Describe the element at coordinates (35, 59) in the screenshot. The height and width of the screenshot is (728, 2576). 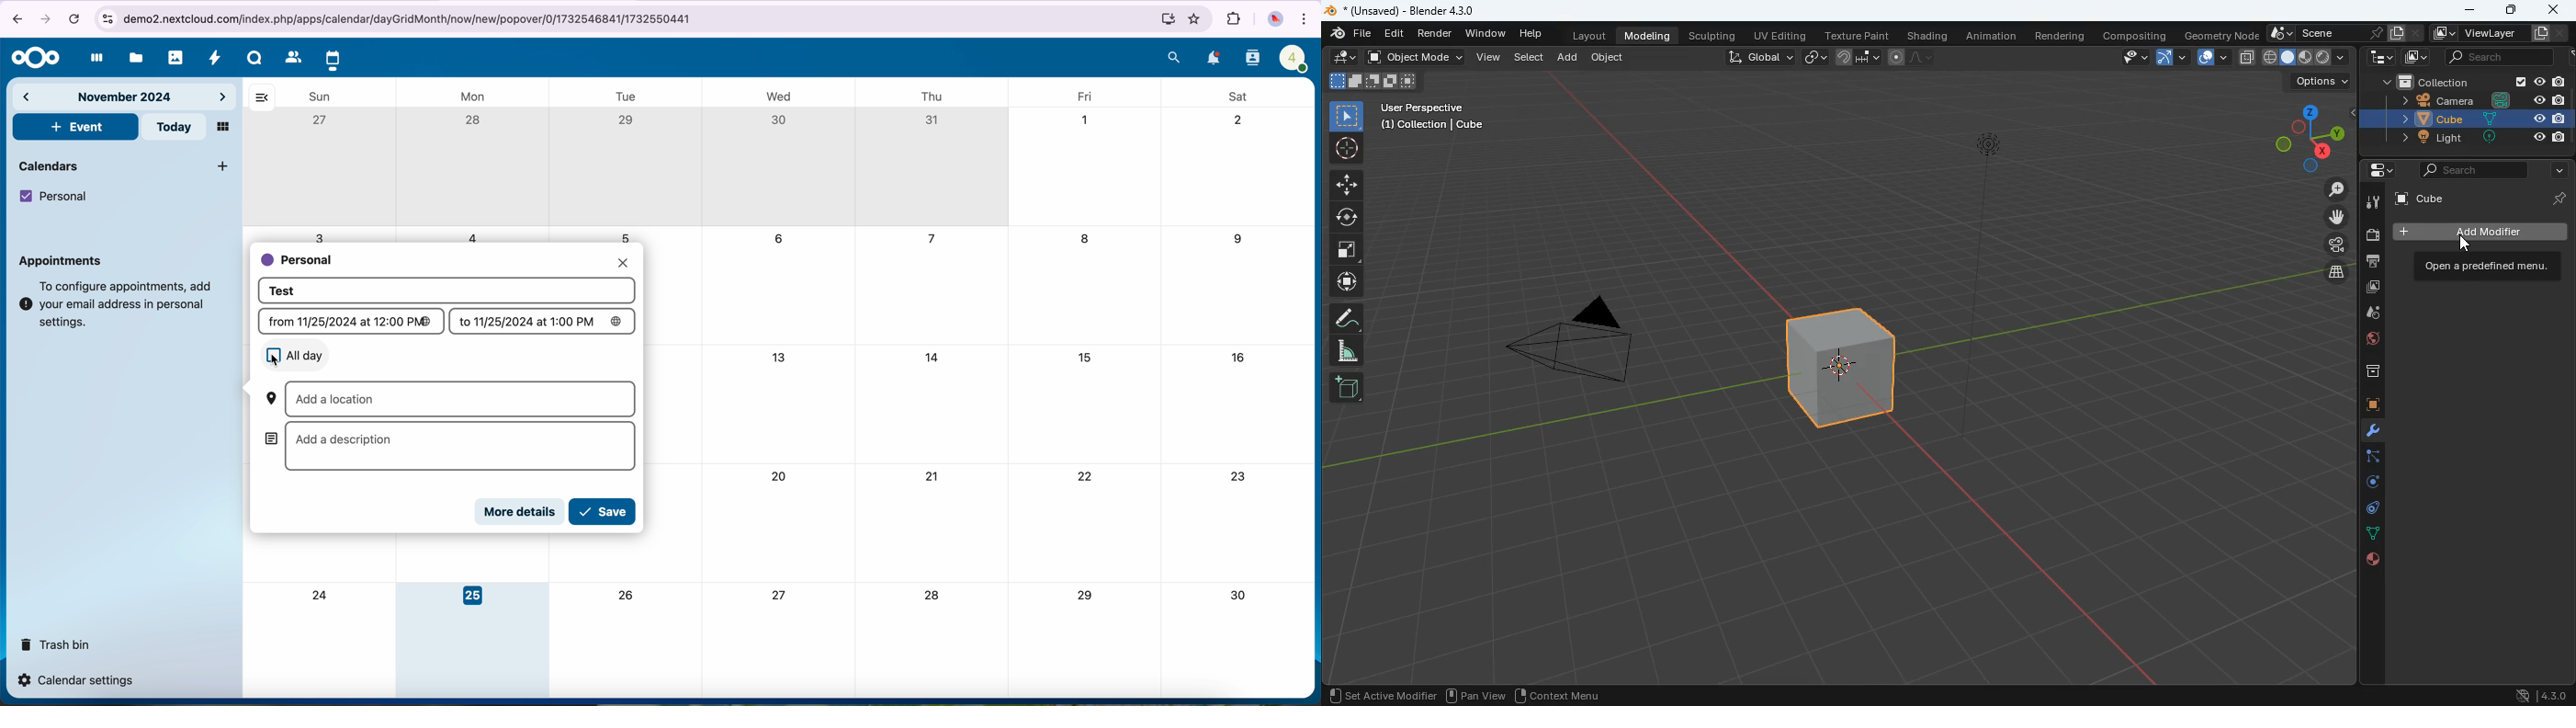
I see `Nextcloud logo` at that location.